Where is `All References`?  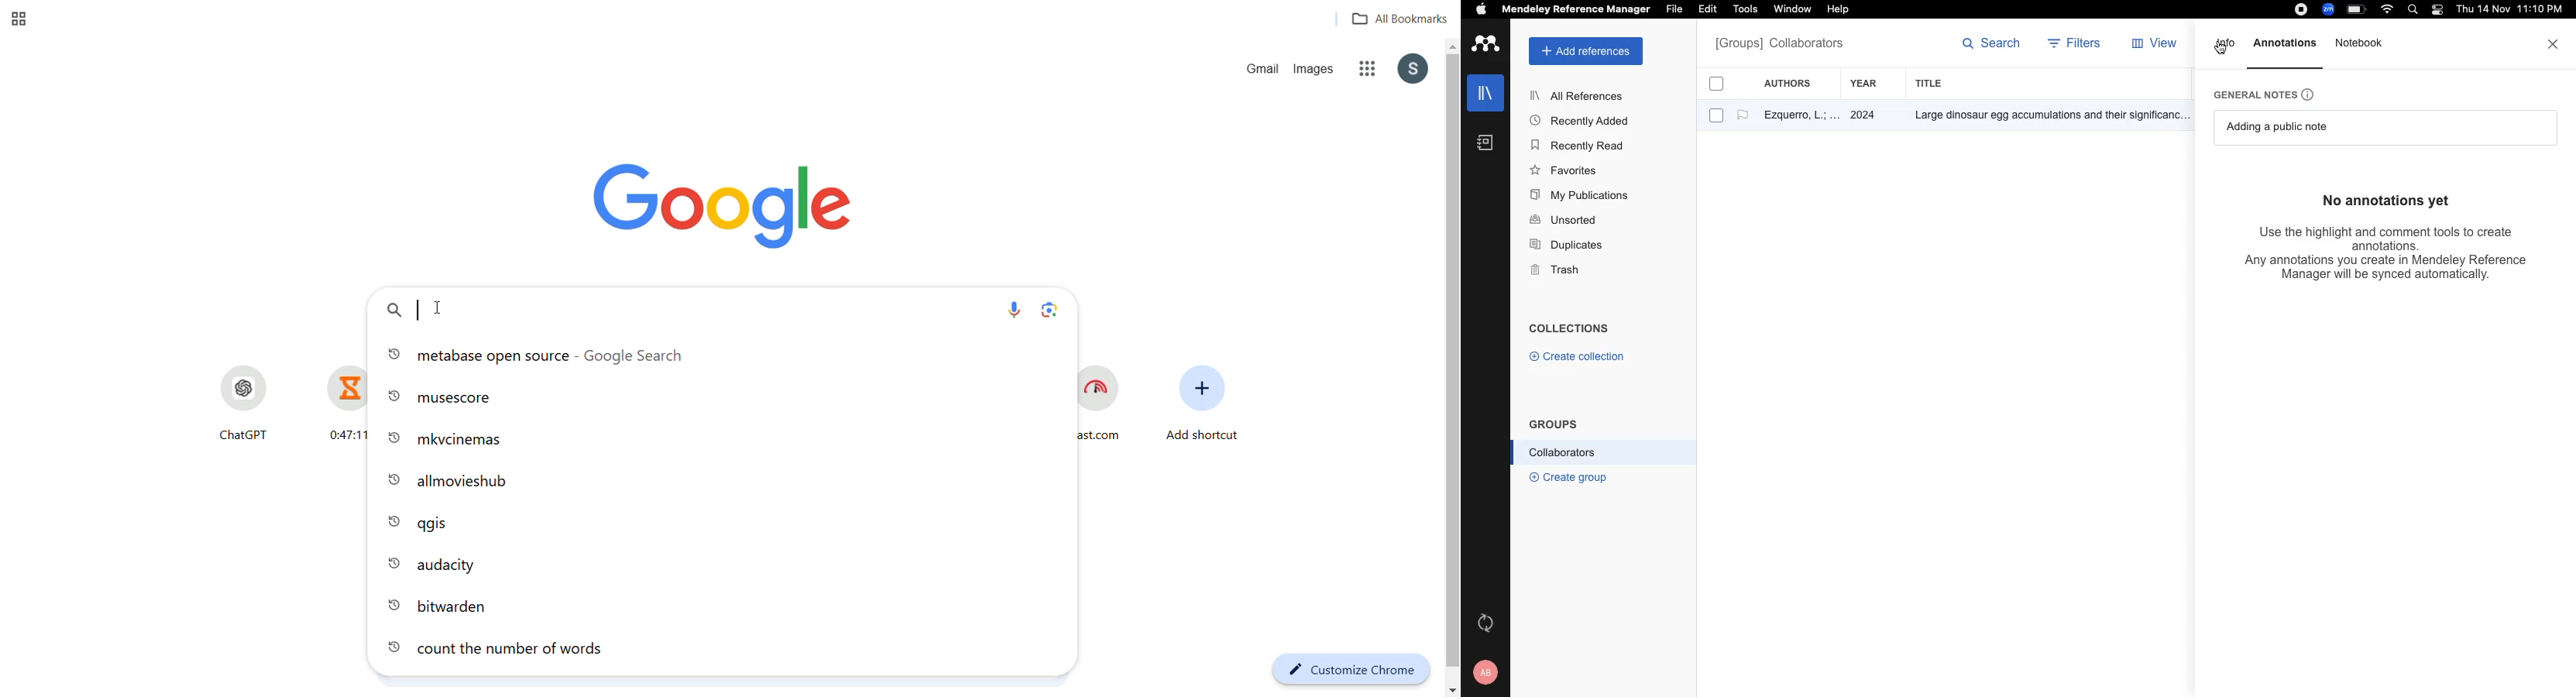
All References is located at coordinates (1579, 95).